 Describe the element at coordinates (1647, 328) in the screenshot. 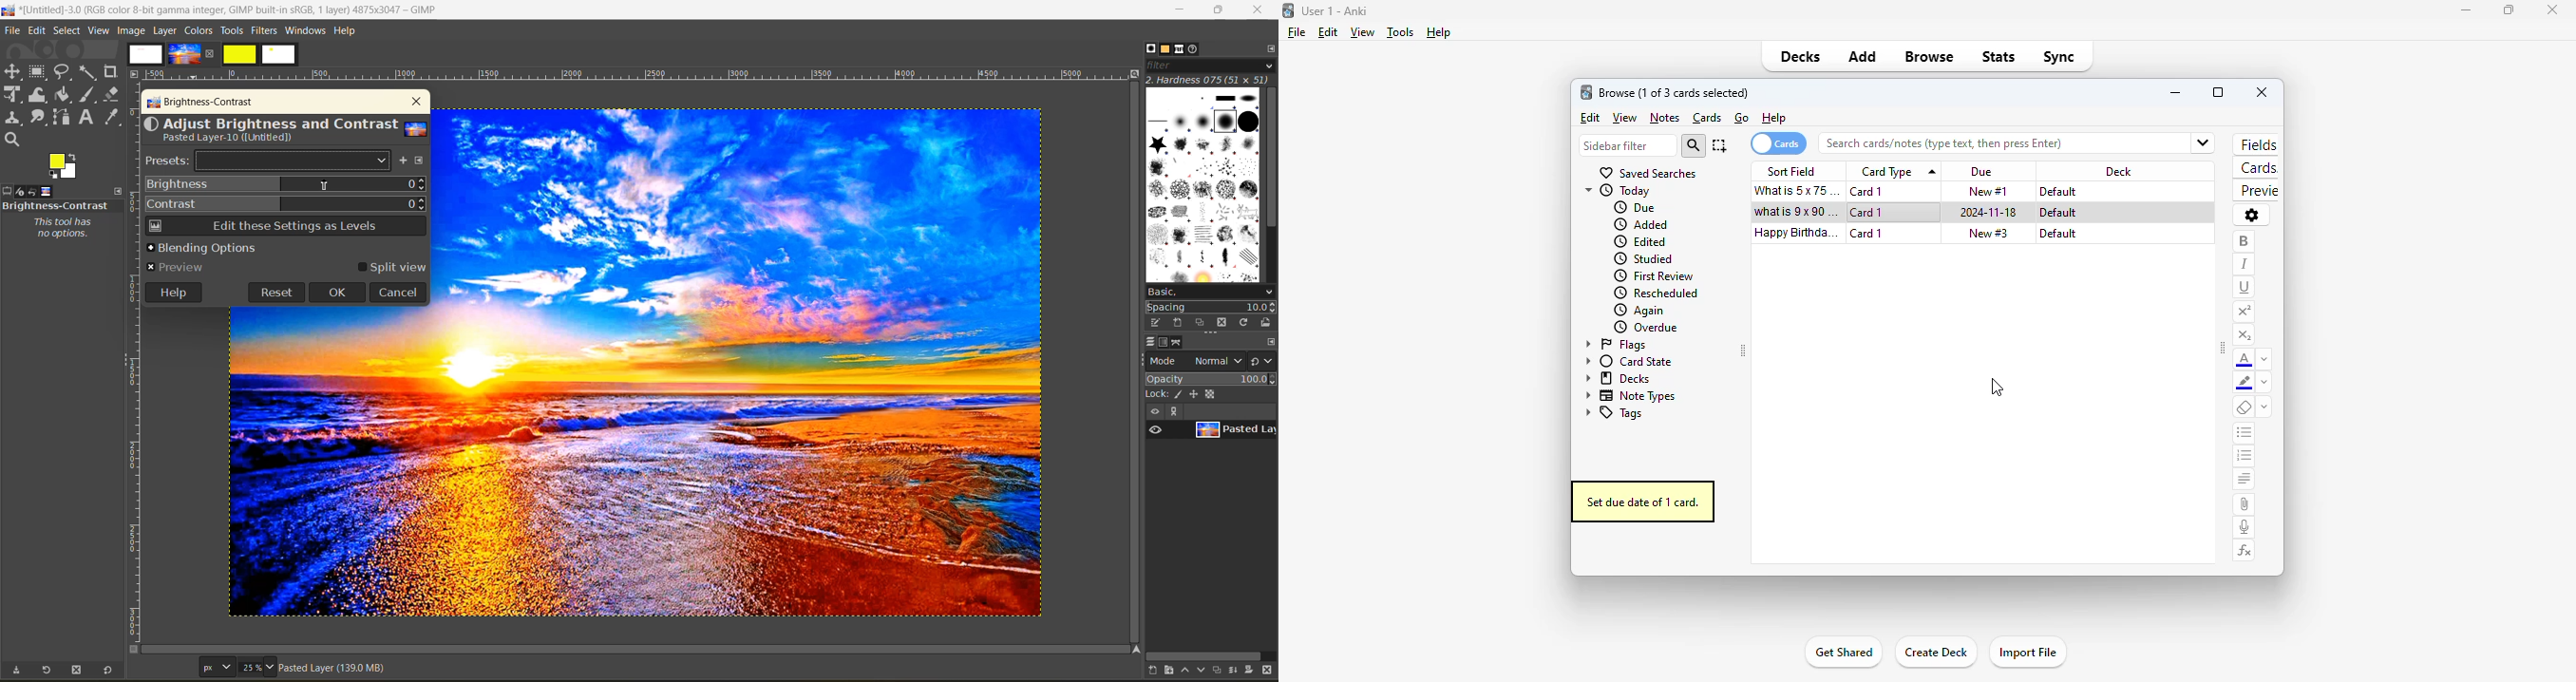

I see `overdue` at that location.